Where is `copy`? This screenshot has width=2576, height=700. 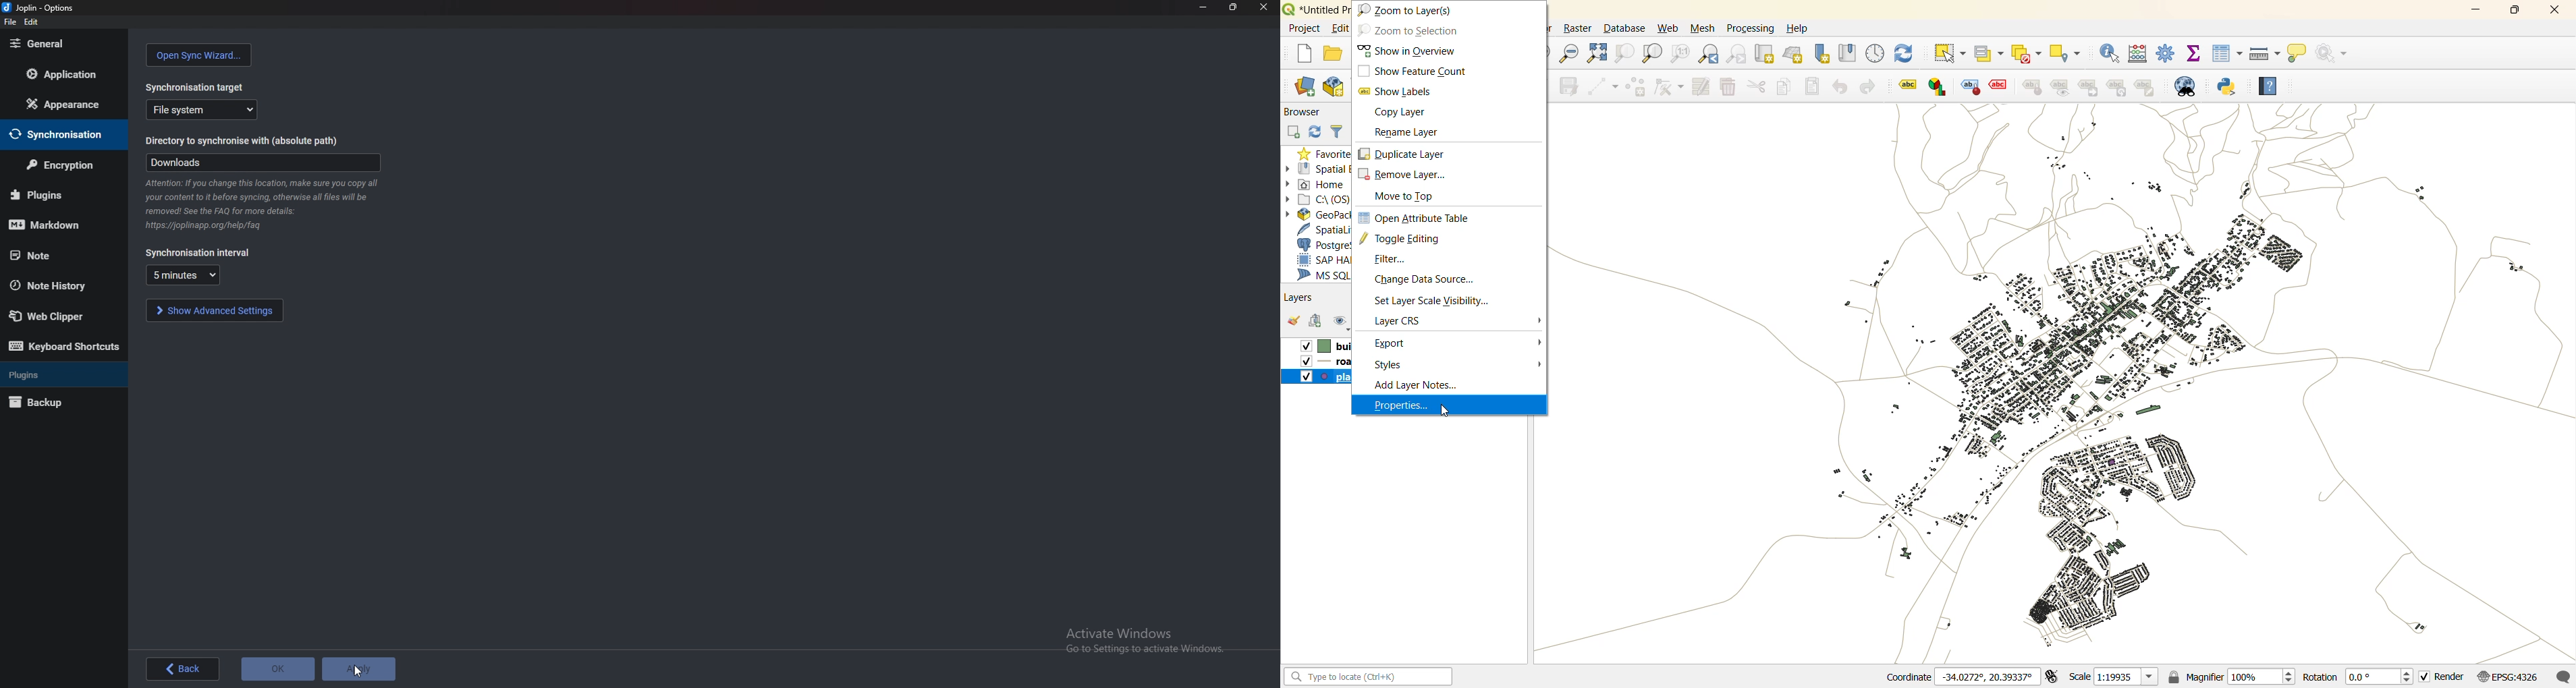
copy is located at coordinates (1786, 87).